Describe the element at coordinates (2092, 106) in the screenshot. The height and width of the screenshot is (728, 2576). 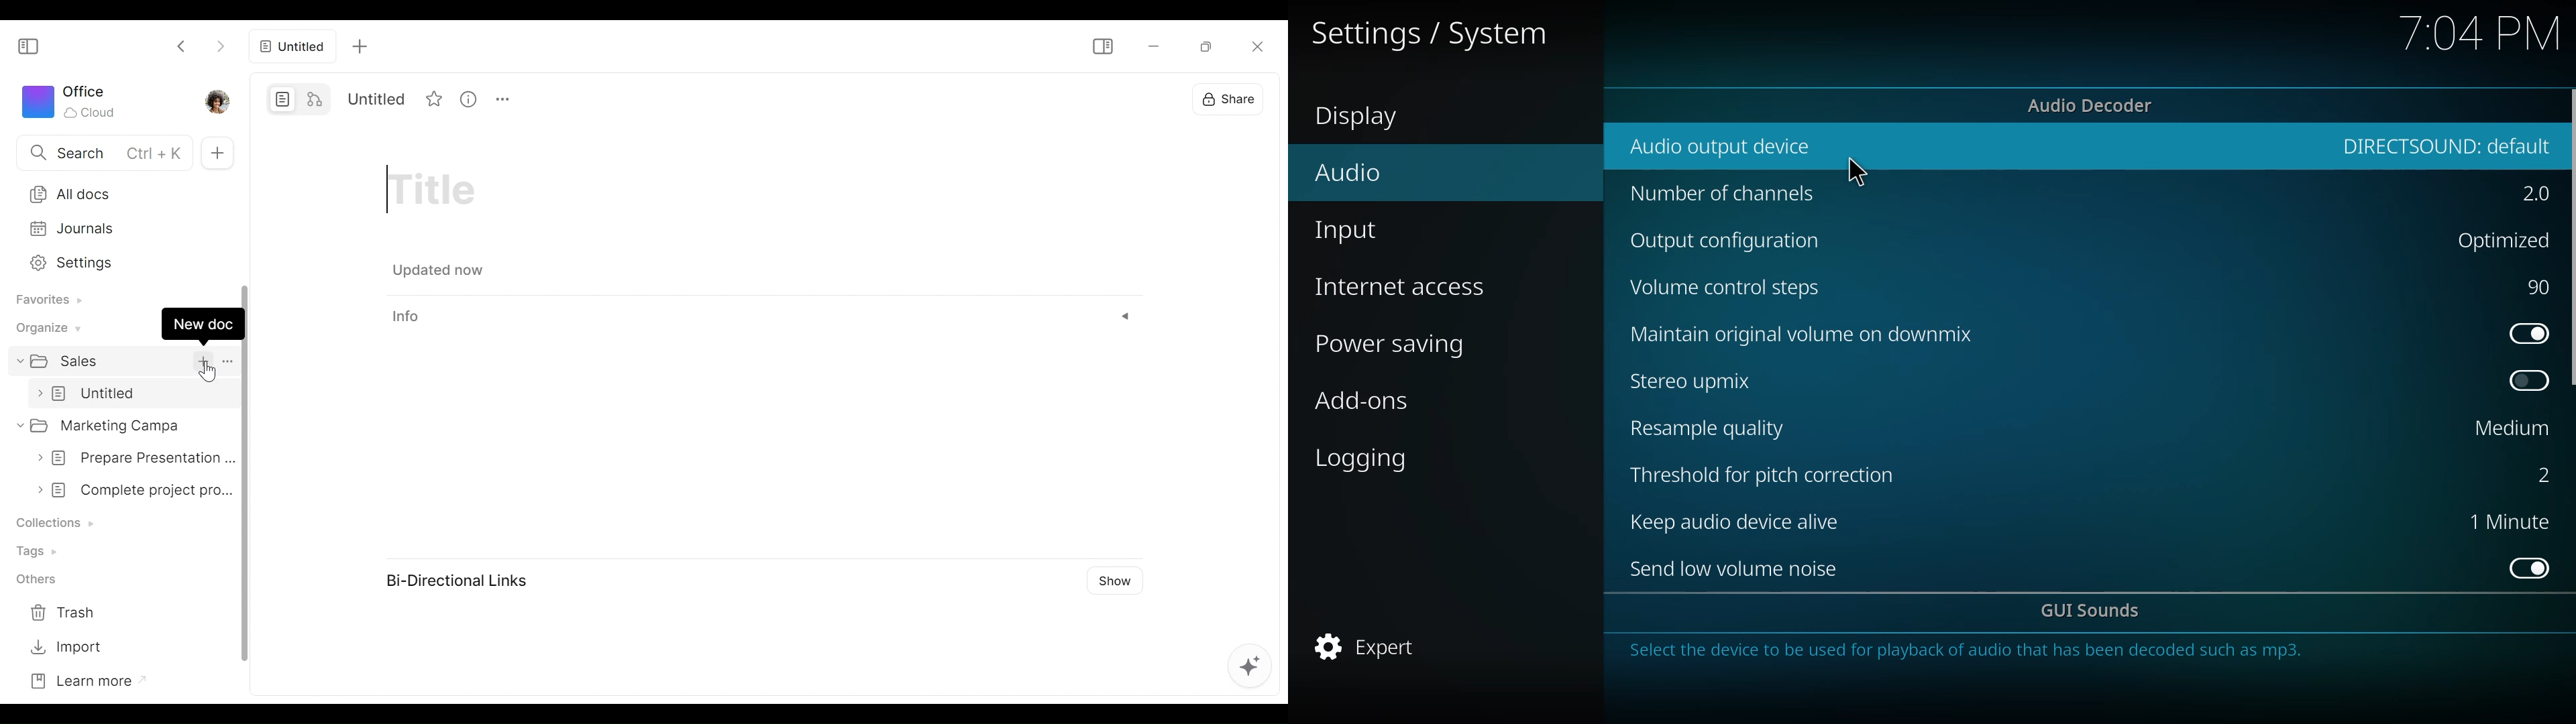
I see `audio decoder` at that location.